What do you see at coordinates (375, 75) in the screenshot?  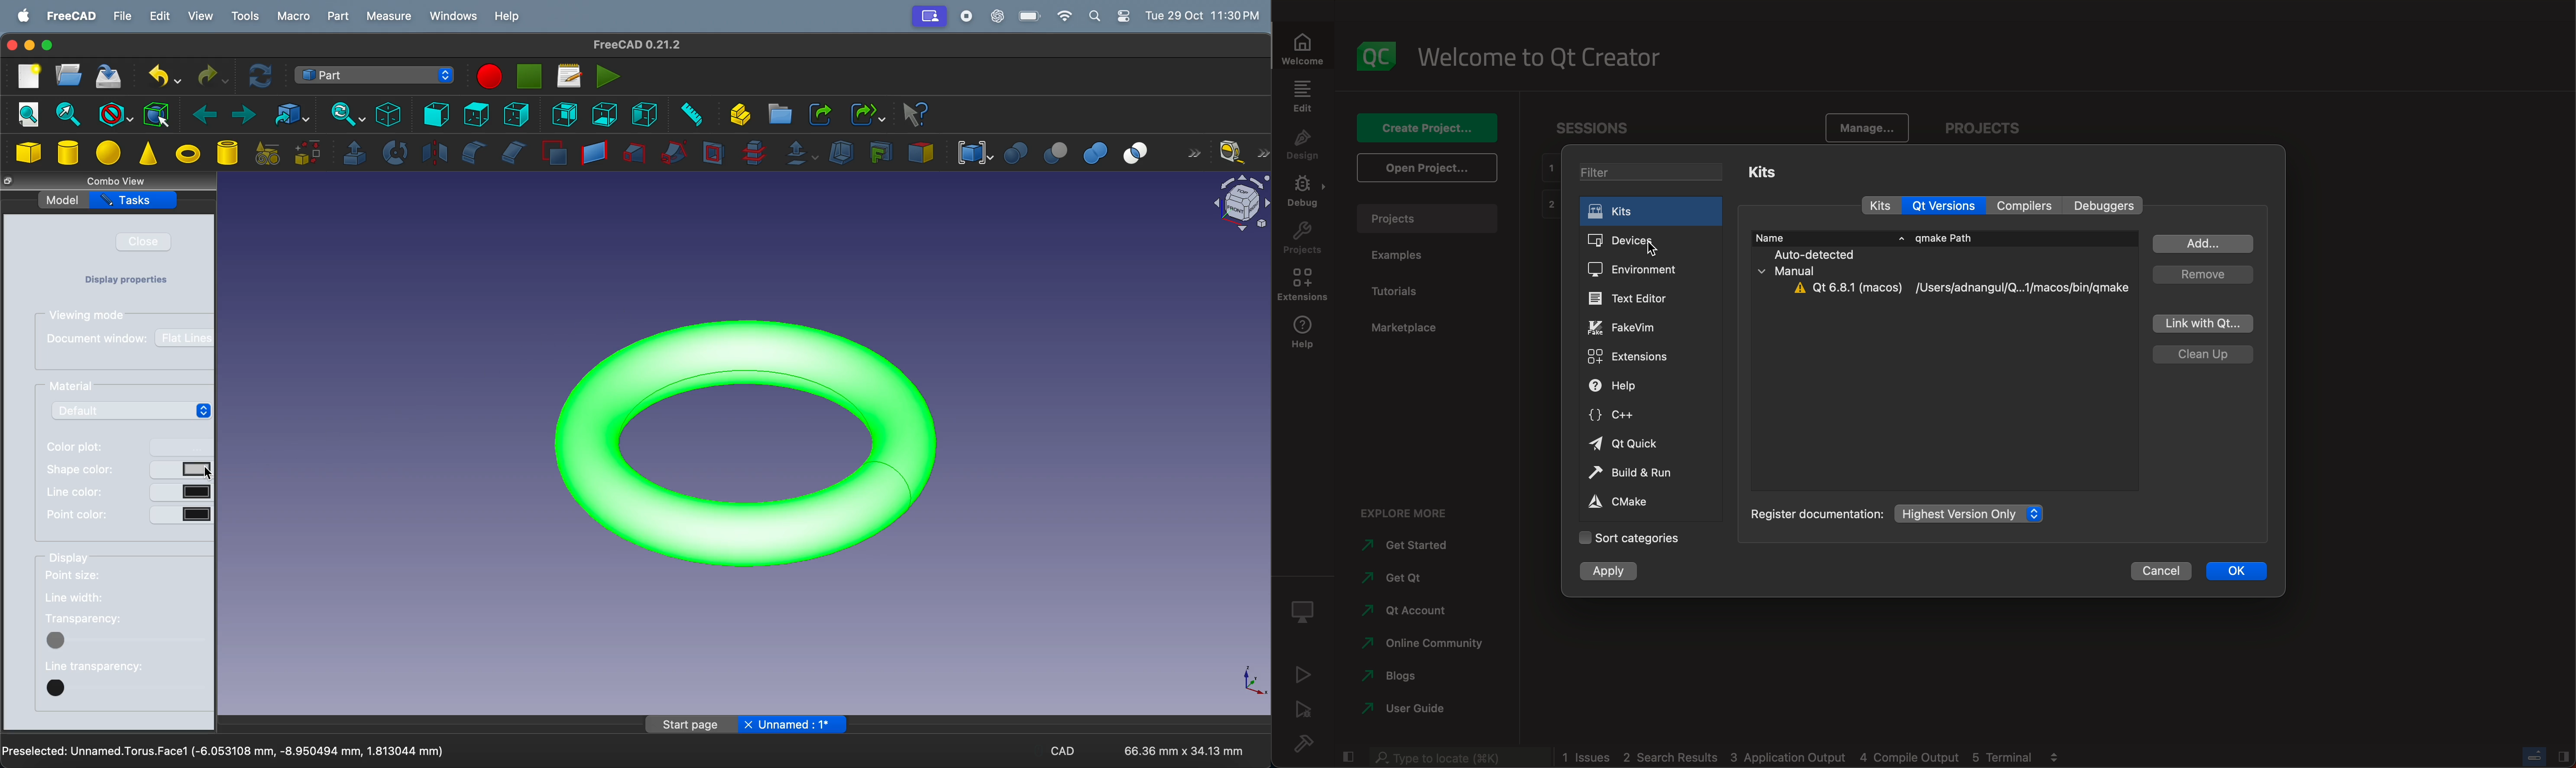 I see `switch between work benches` at bounding box center [375, 75].